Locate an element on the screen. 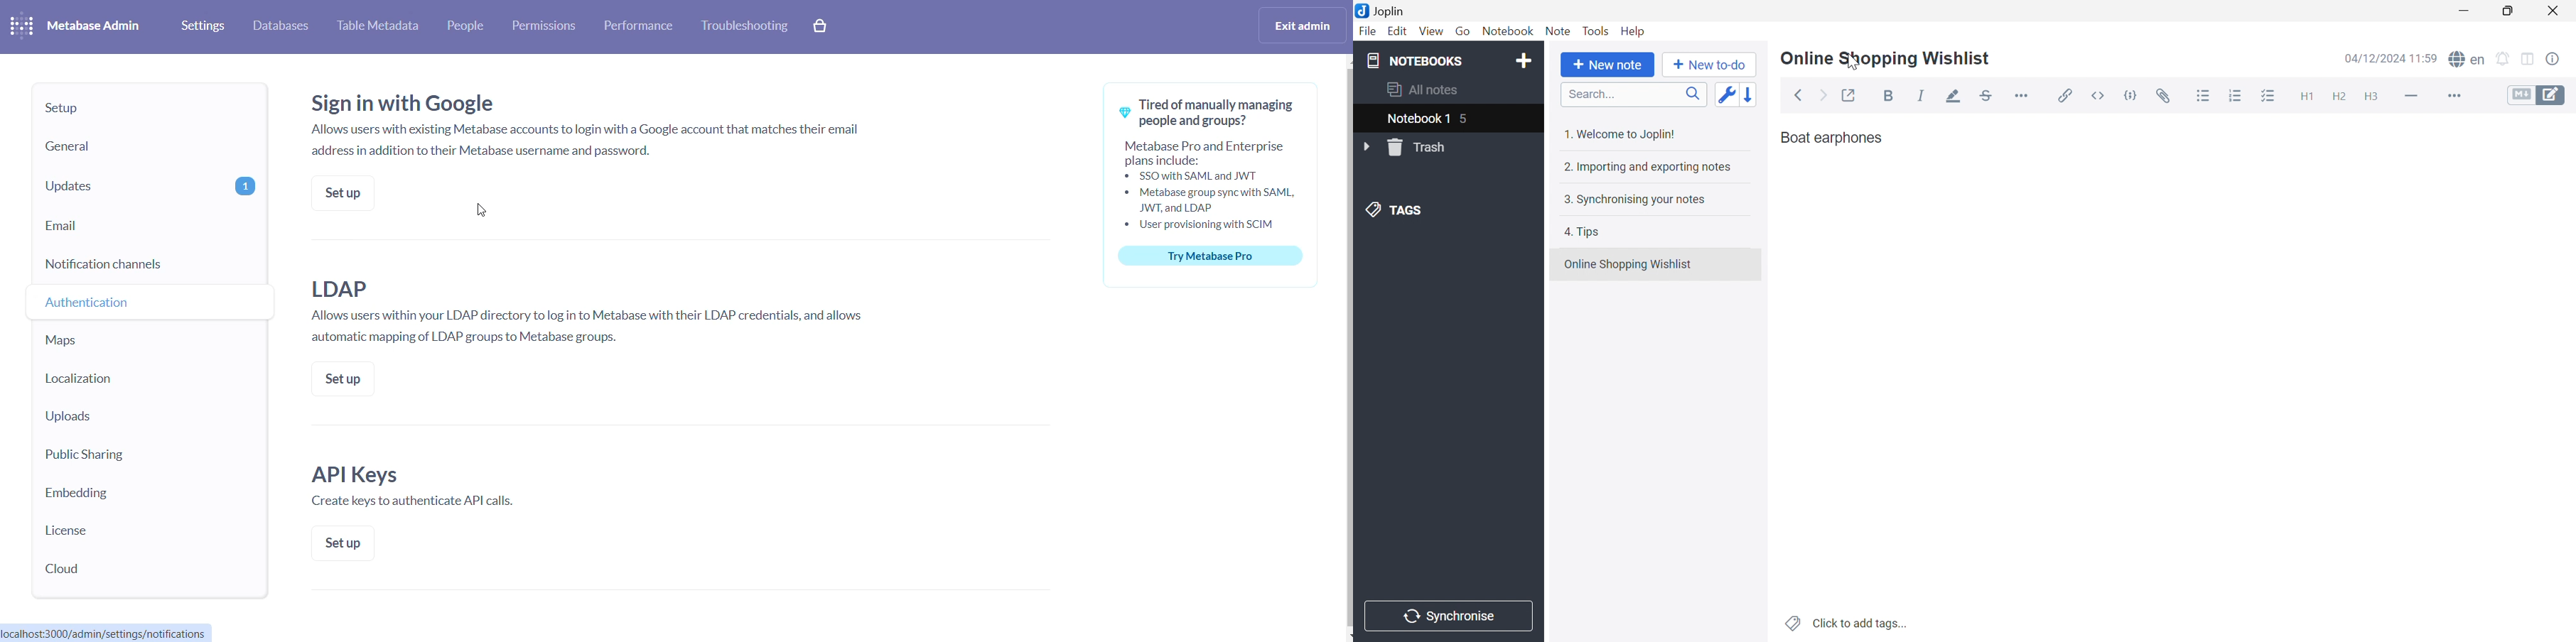  Minimize is located at coordinates (2465, 10).